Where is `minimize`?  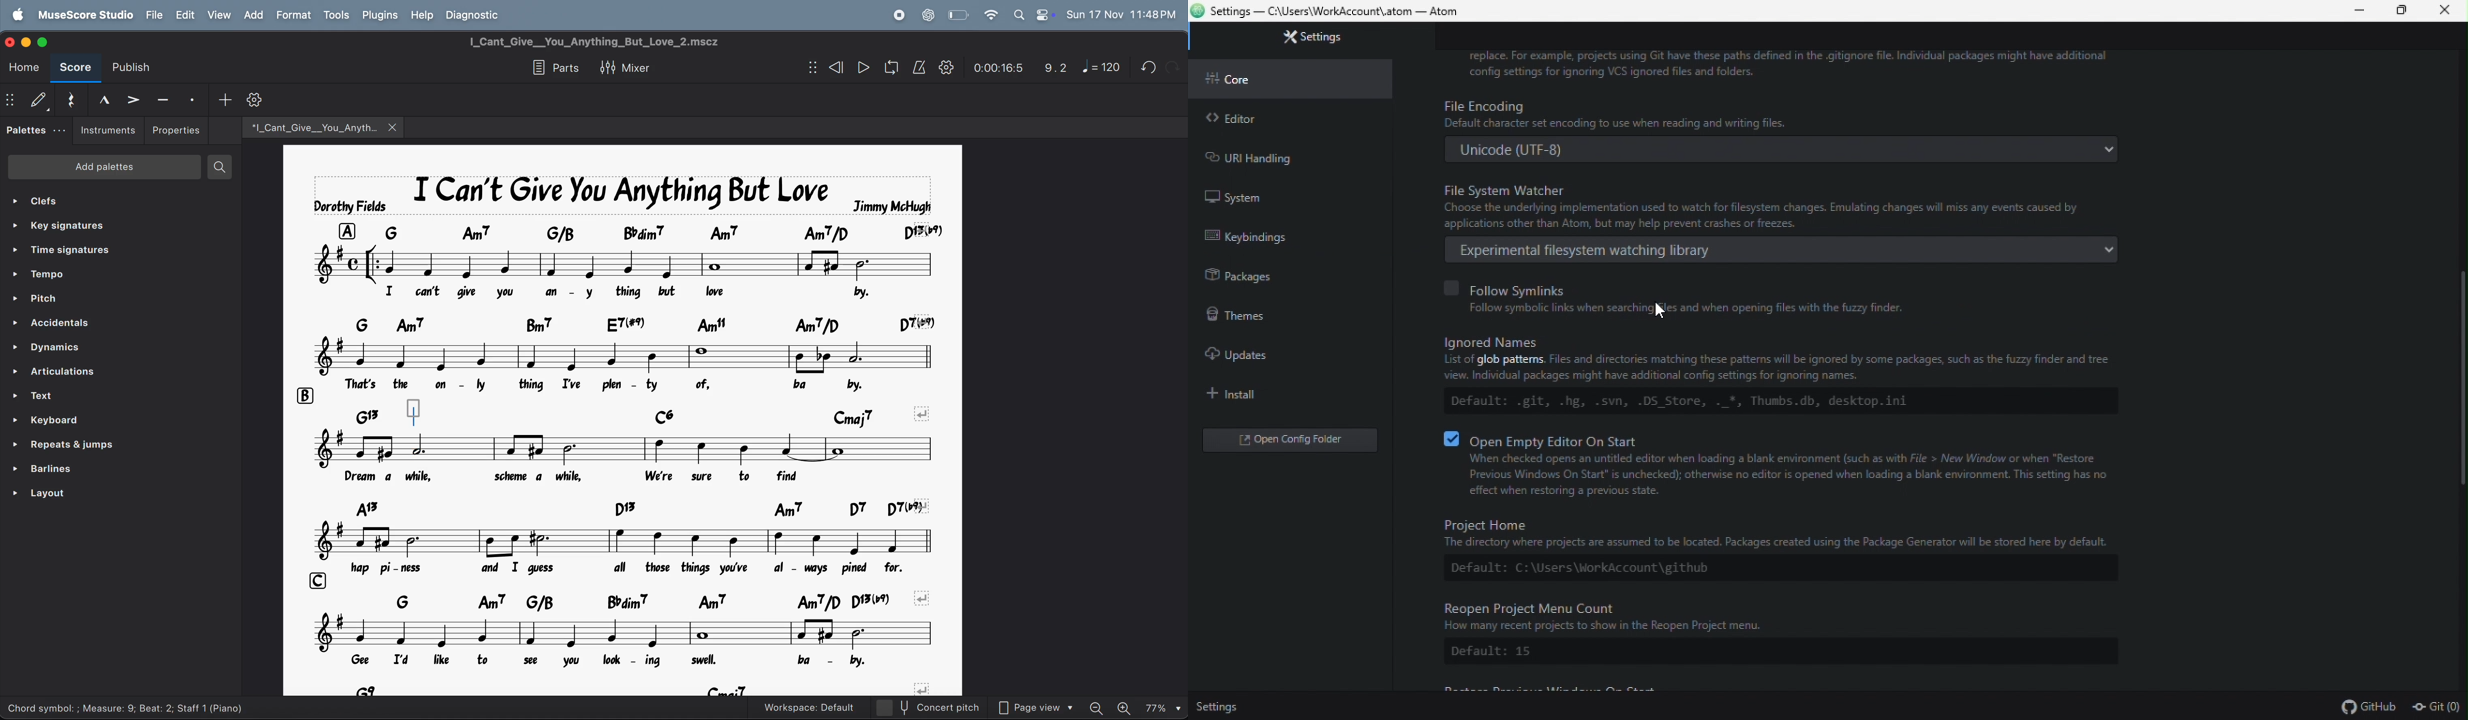
minimize is located at coordinates (25, 42).